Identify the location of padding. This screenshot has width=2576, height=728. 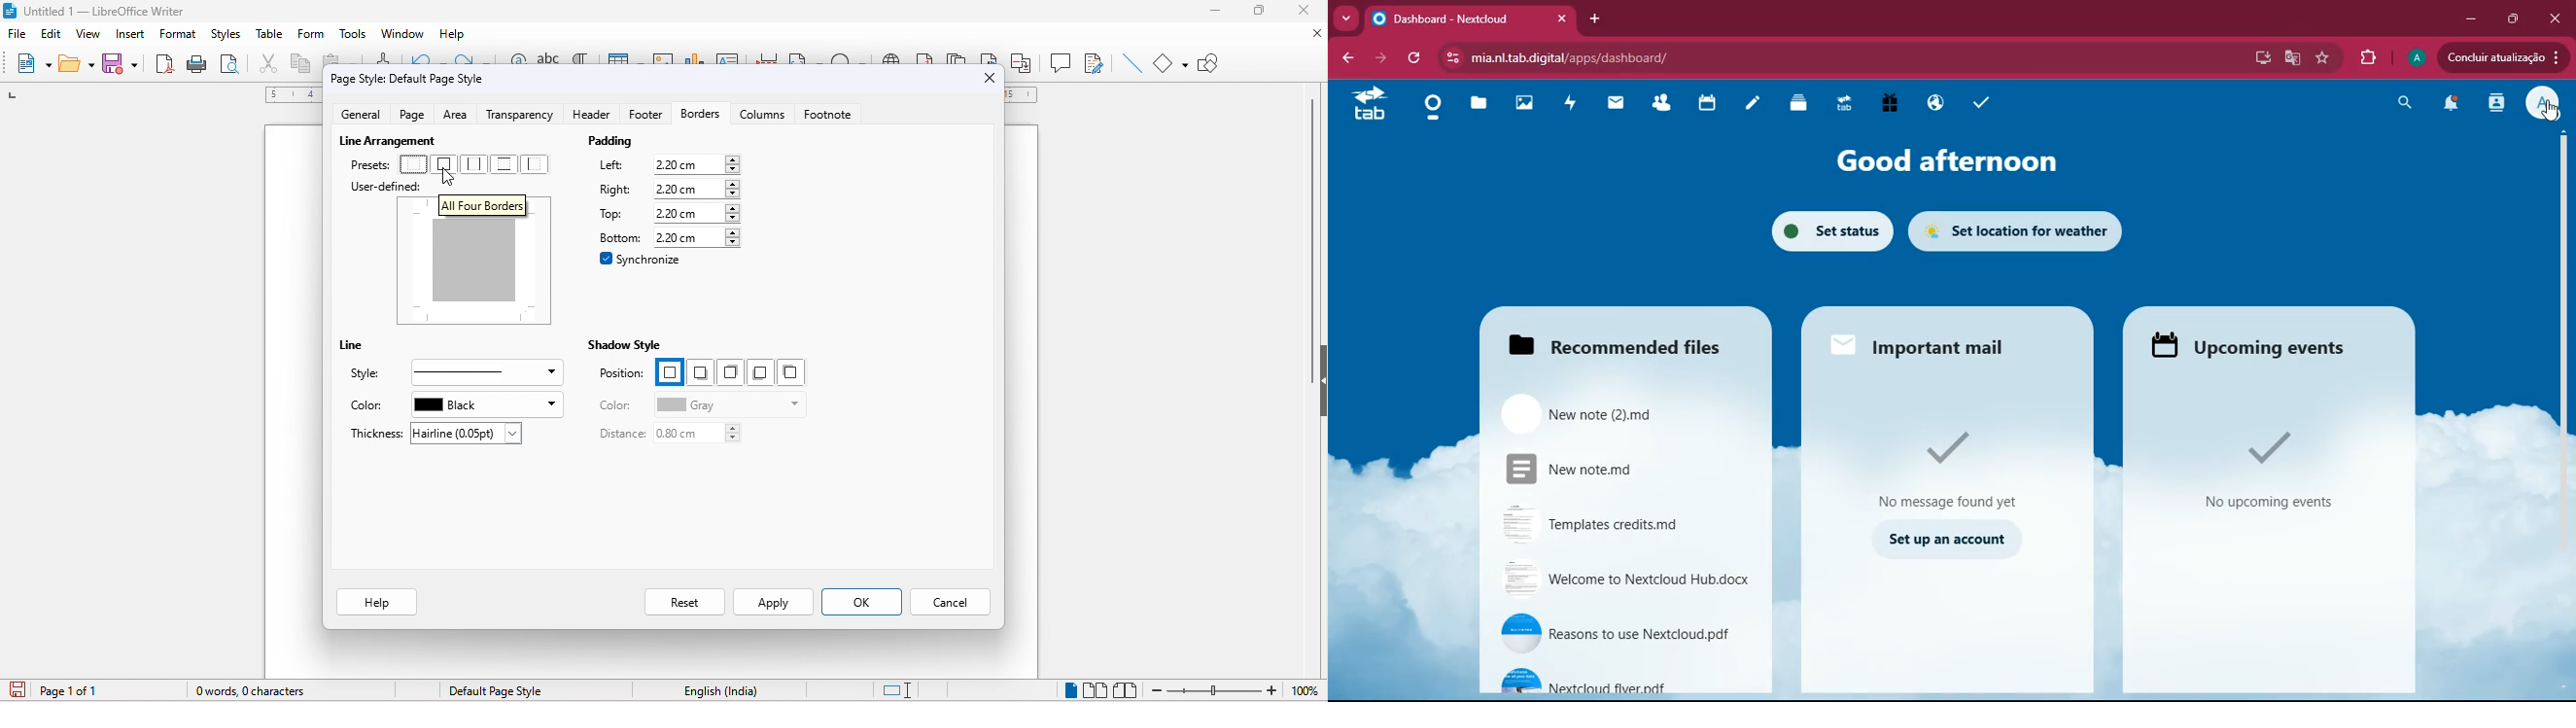
(653, 143).